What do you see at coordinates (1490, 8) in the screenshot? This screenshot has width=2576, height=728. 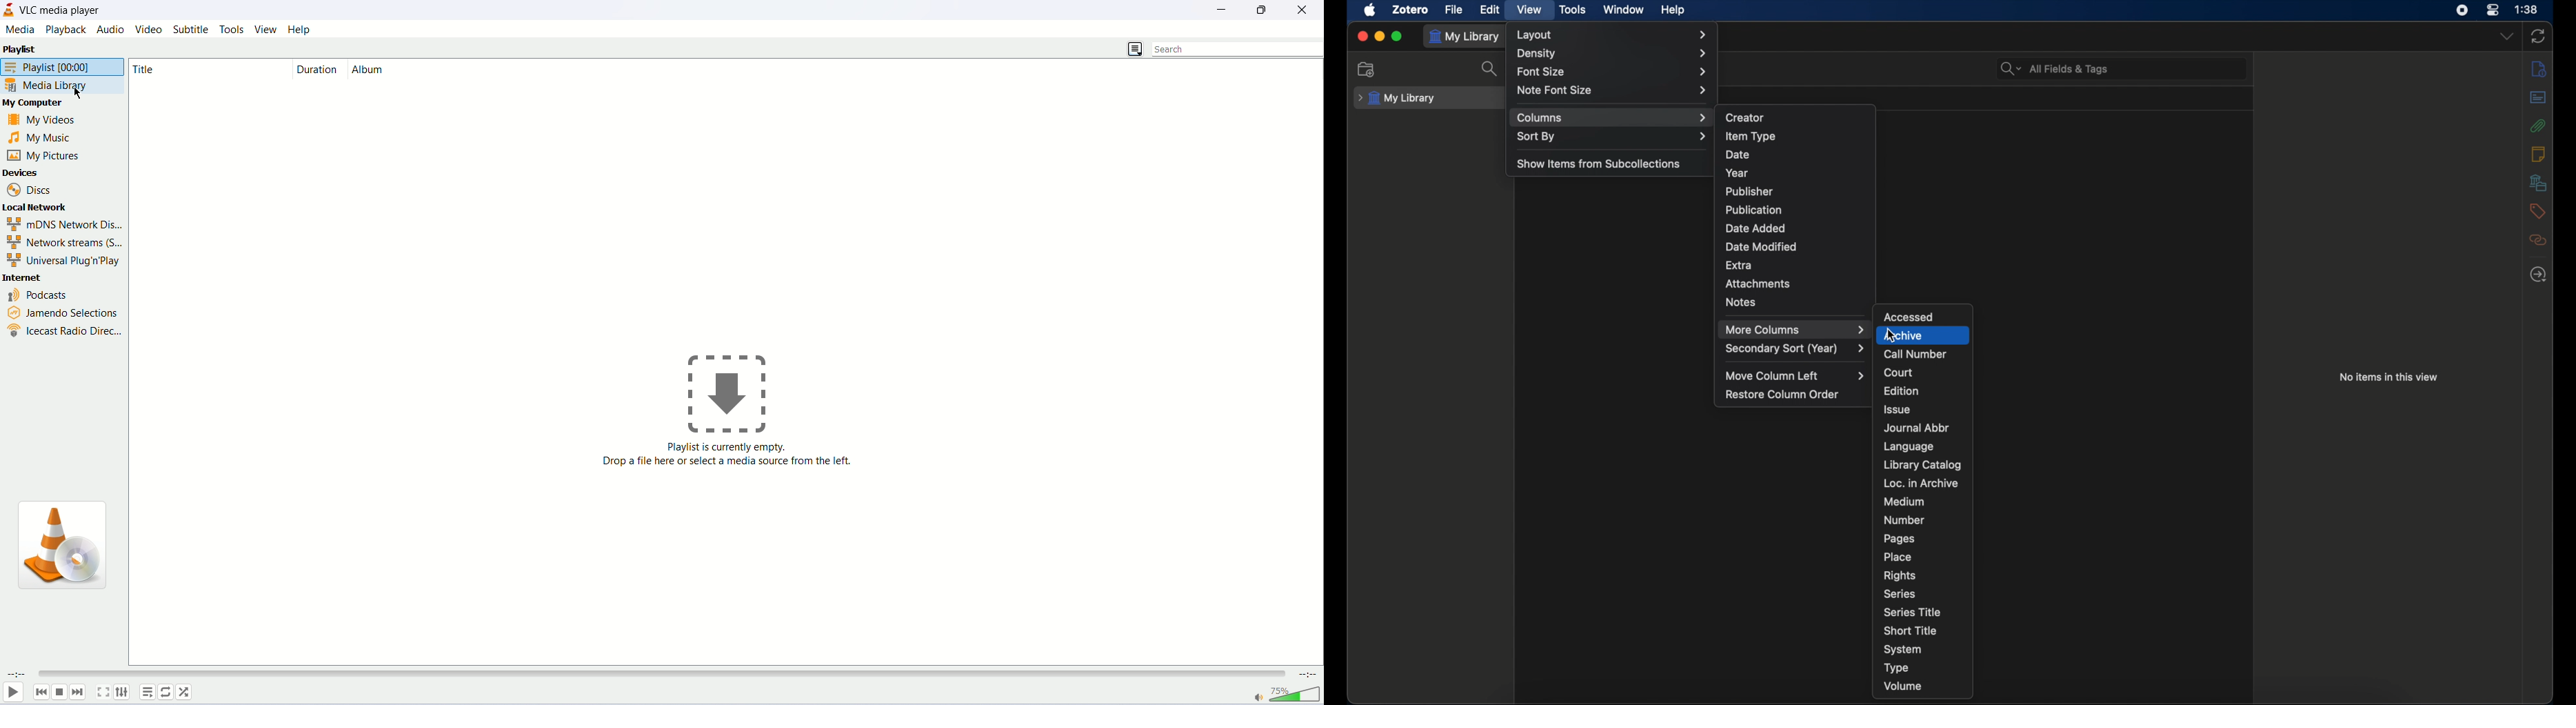 I see `edit` at bounding box center [1490, 8].